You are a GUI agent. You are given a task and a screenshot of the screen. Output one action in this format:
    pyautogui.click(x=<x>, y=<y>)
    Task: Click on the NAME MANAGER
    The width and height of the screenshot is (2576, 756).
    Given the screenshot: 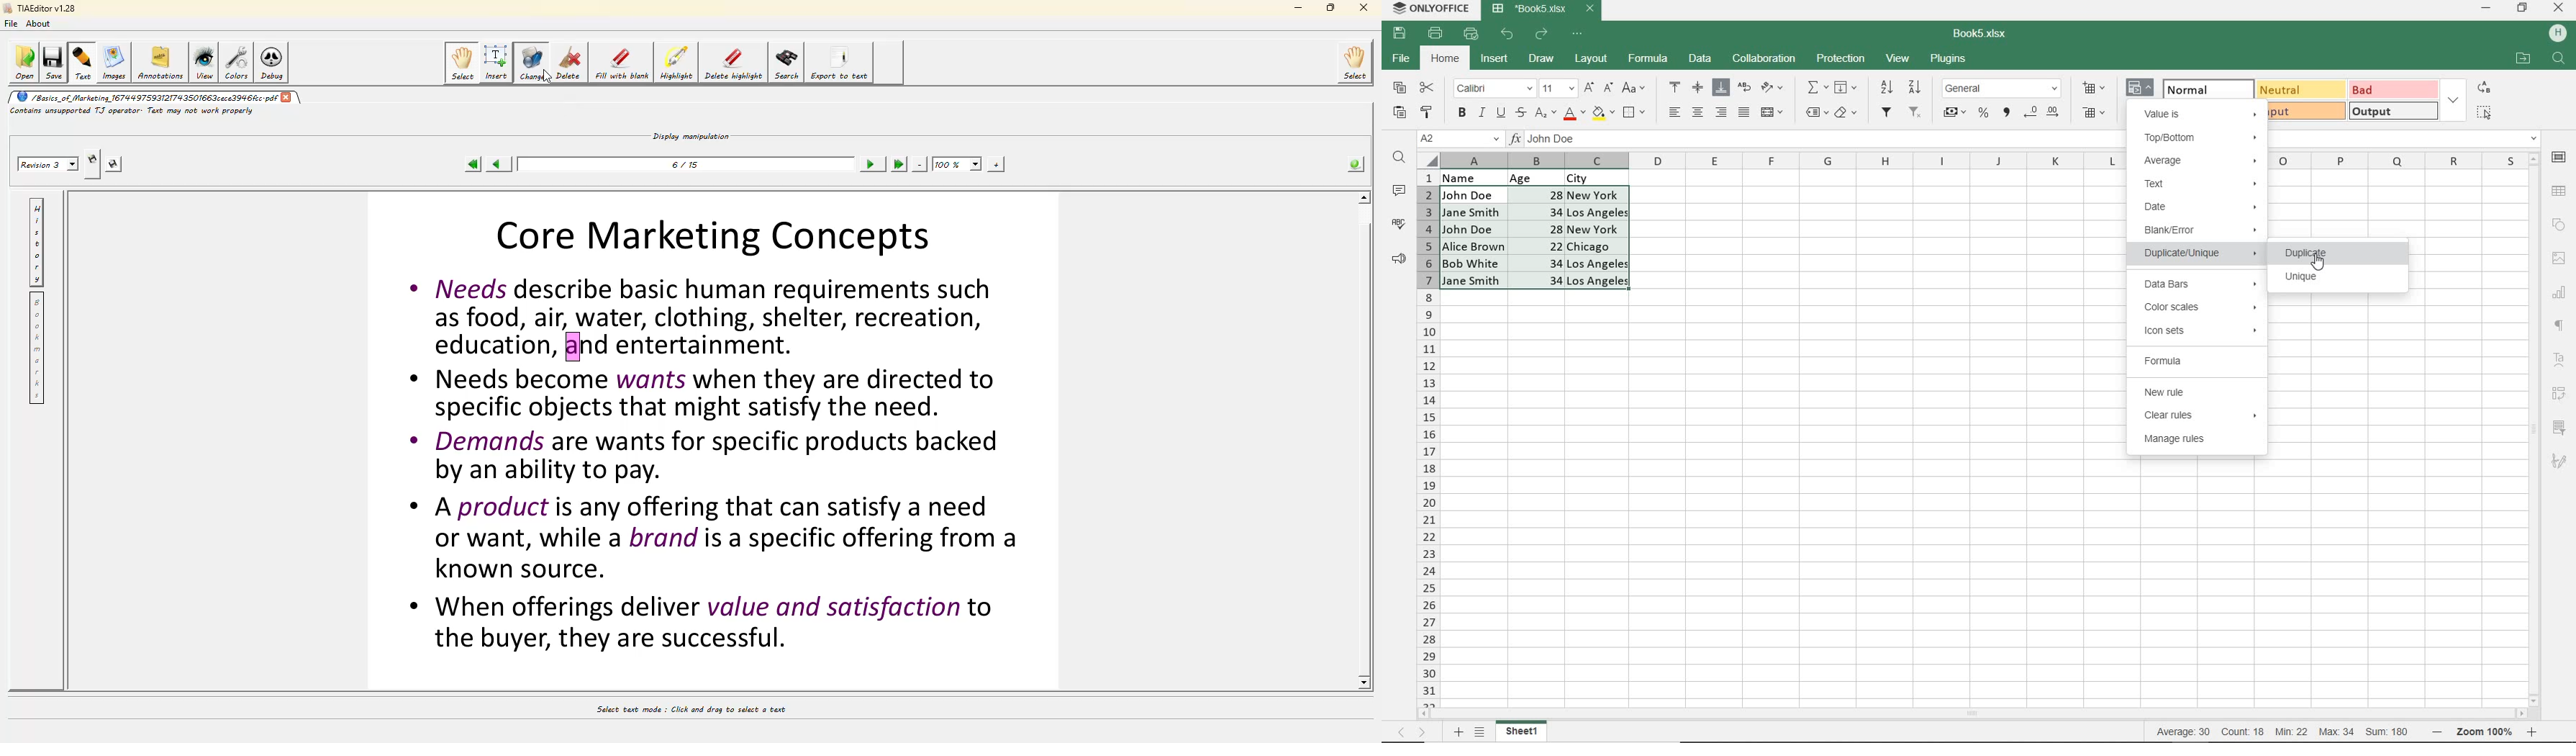 What is the action you would take?
    pyautogui.click(x=1459, y=139)
    